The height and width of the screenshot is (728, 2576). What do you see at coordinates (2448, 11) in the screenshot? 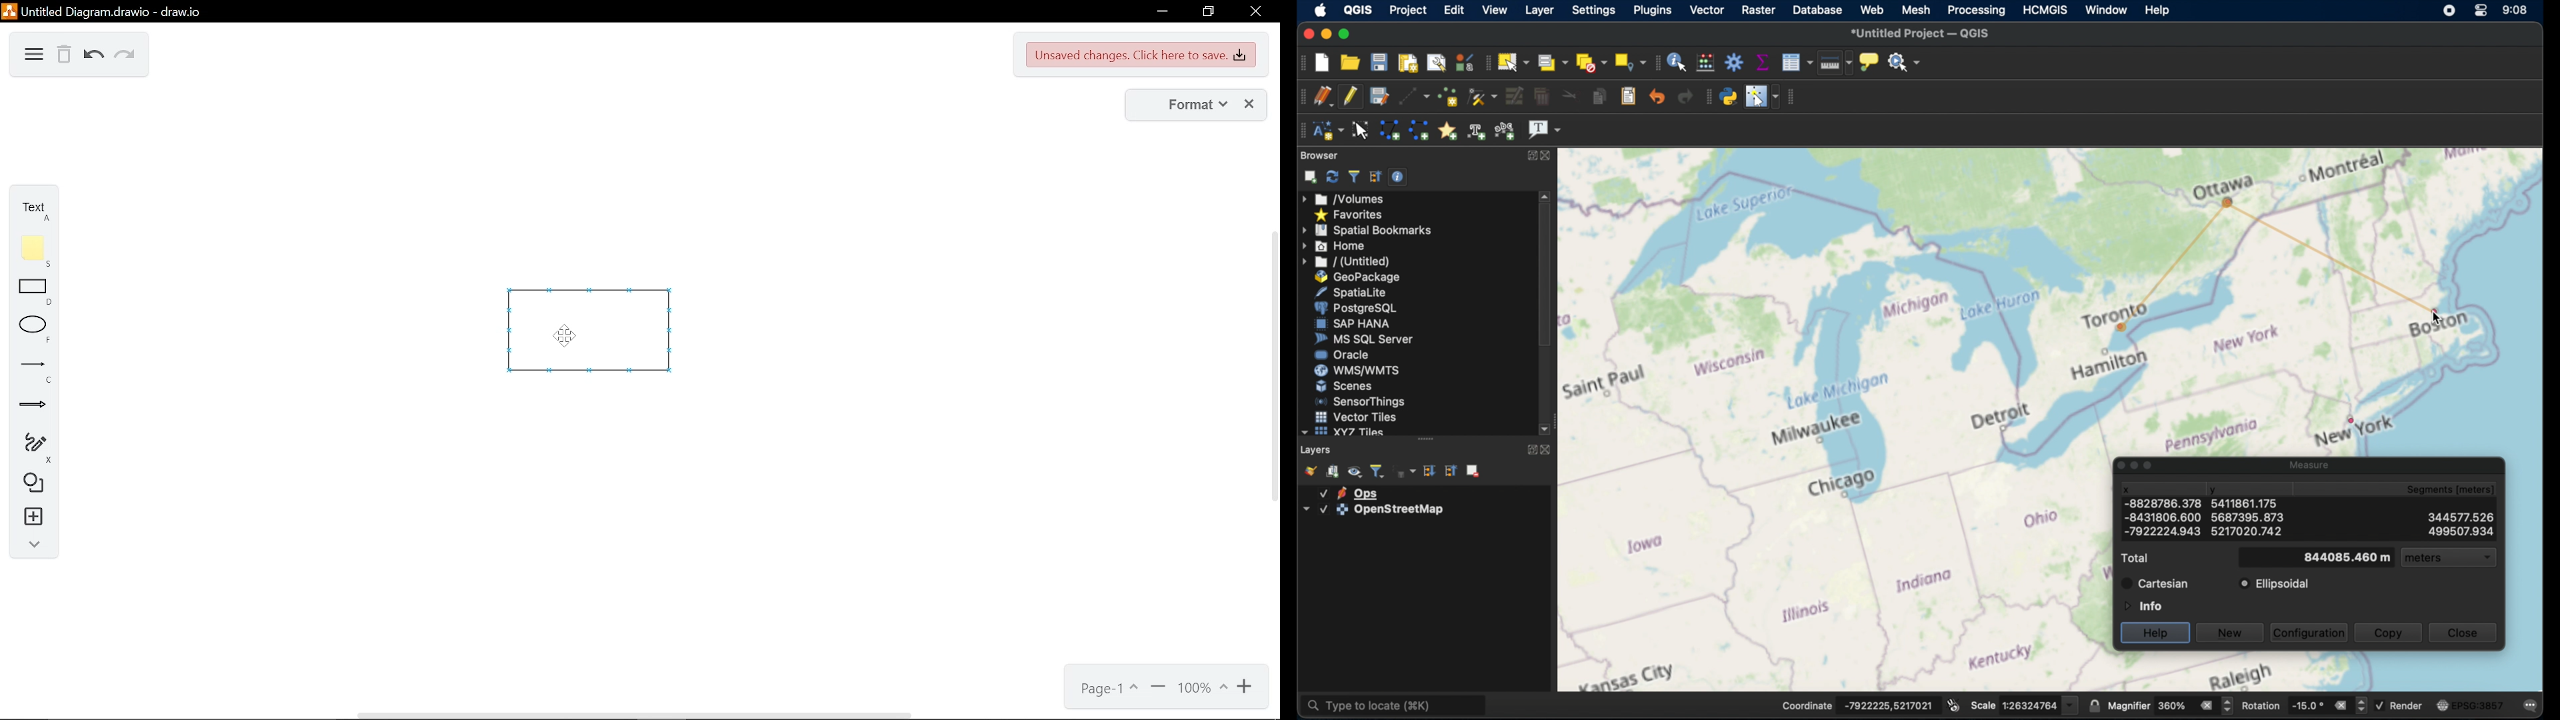
I see `screen recorder icon` at bounding box center [2448, 11].